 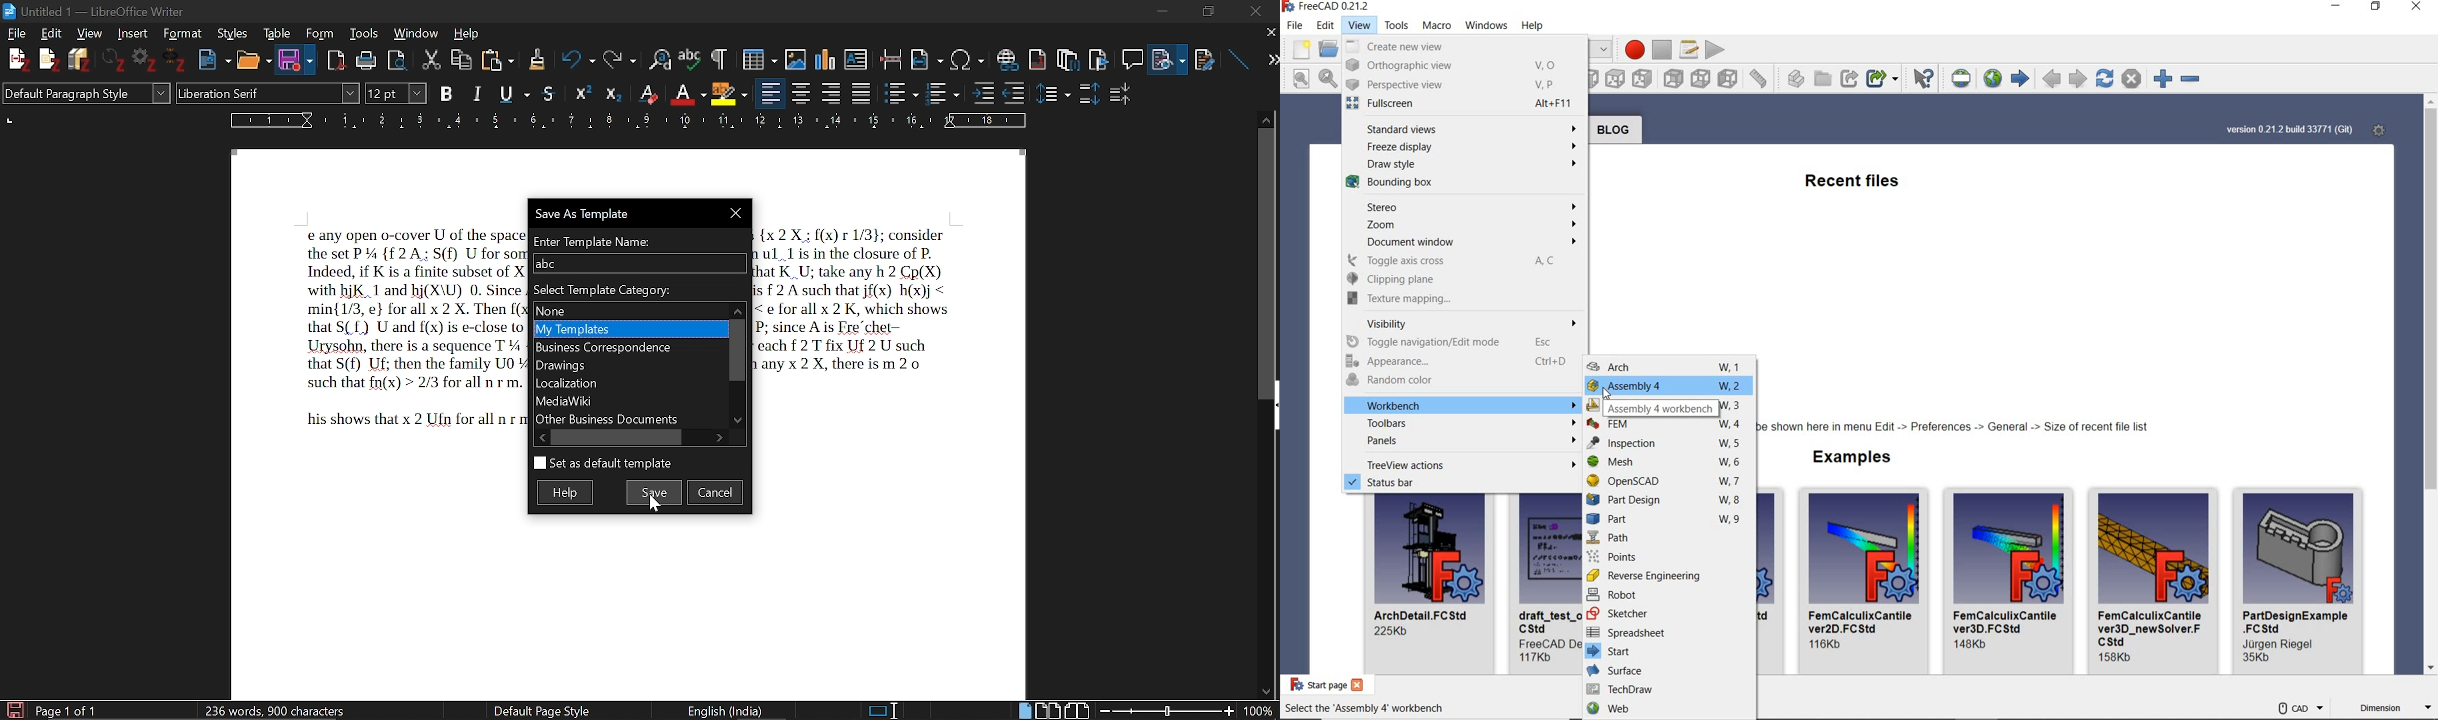 I want to click on status bar, so click(x=1463, y=486).